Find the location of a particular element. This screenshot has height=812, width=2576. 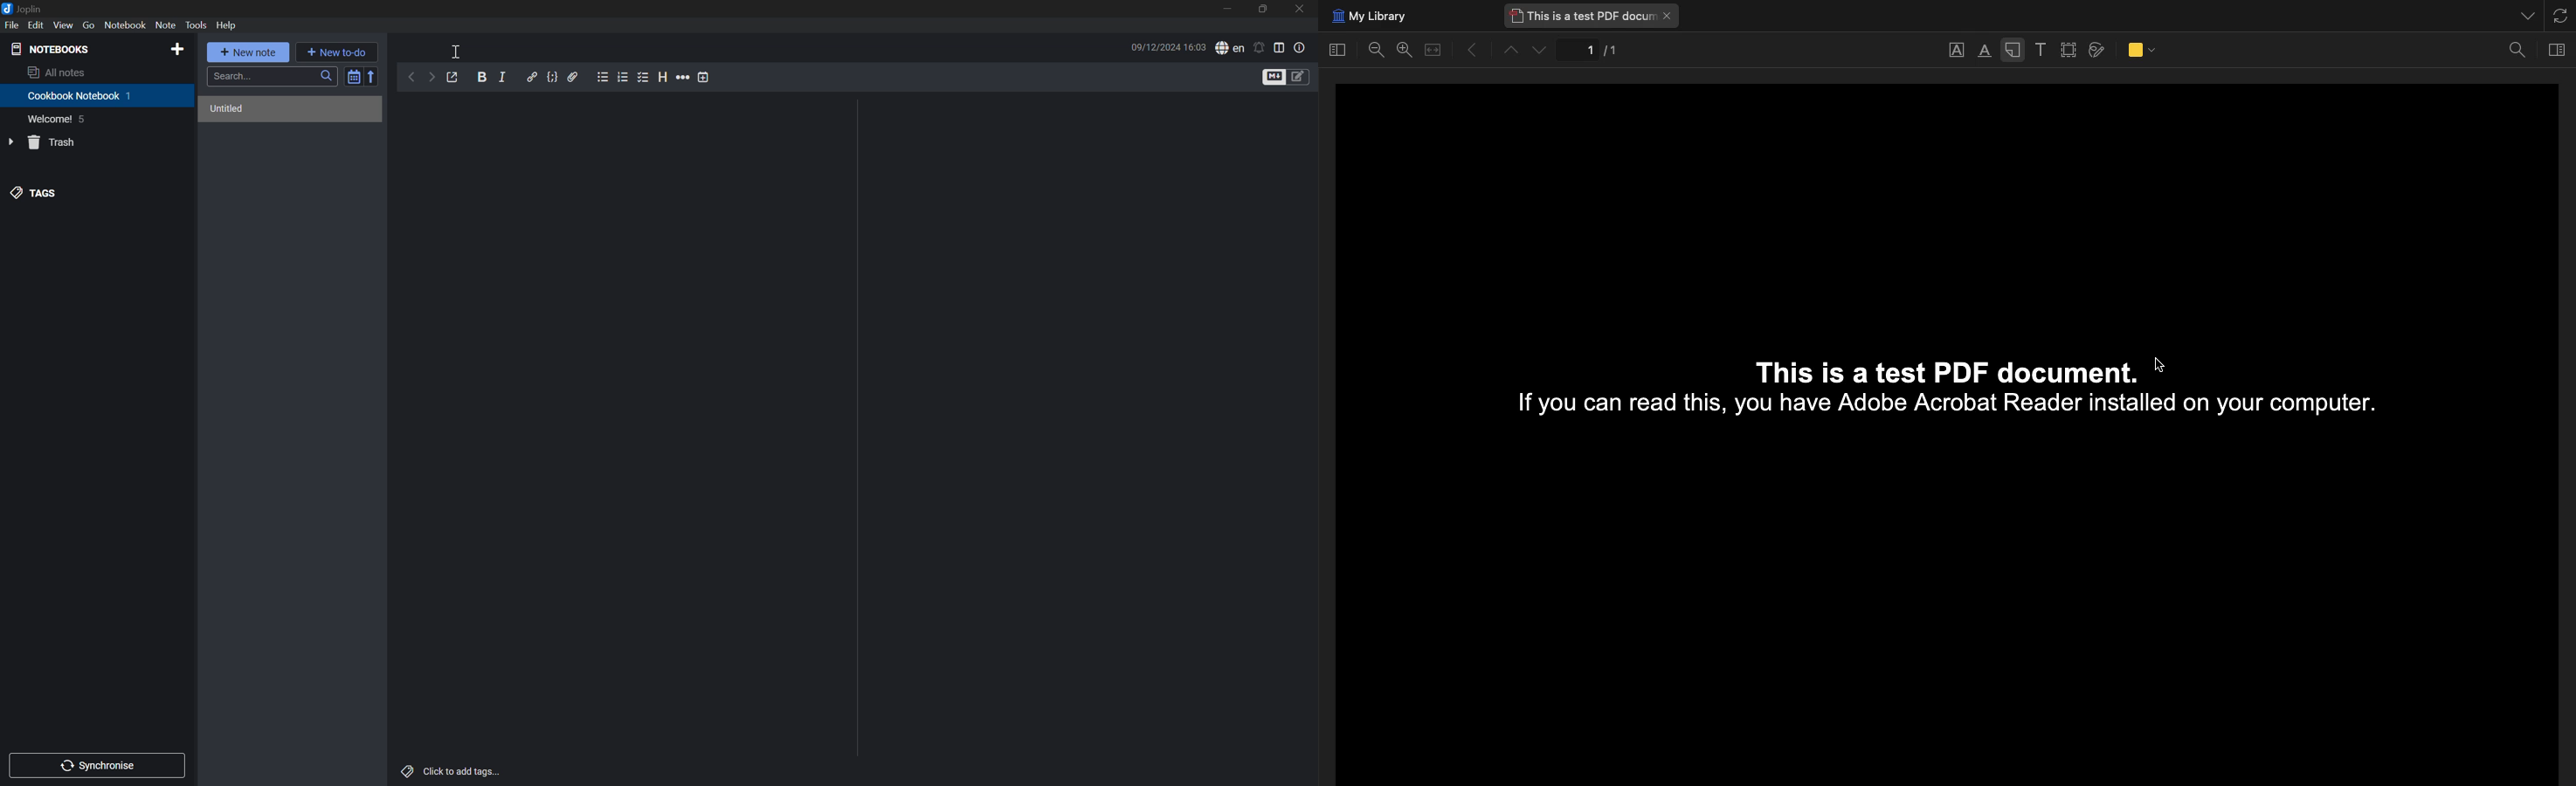

NOTEBOOKS is located at coordinates (49, 49).